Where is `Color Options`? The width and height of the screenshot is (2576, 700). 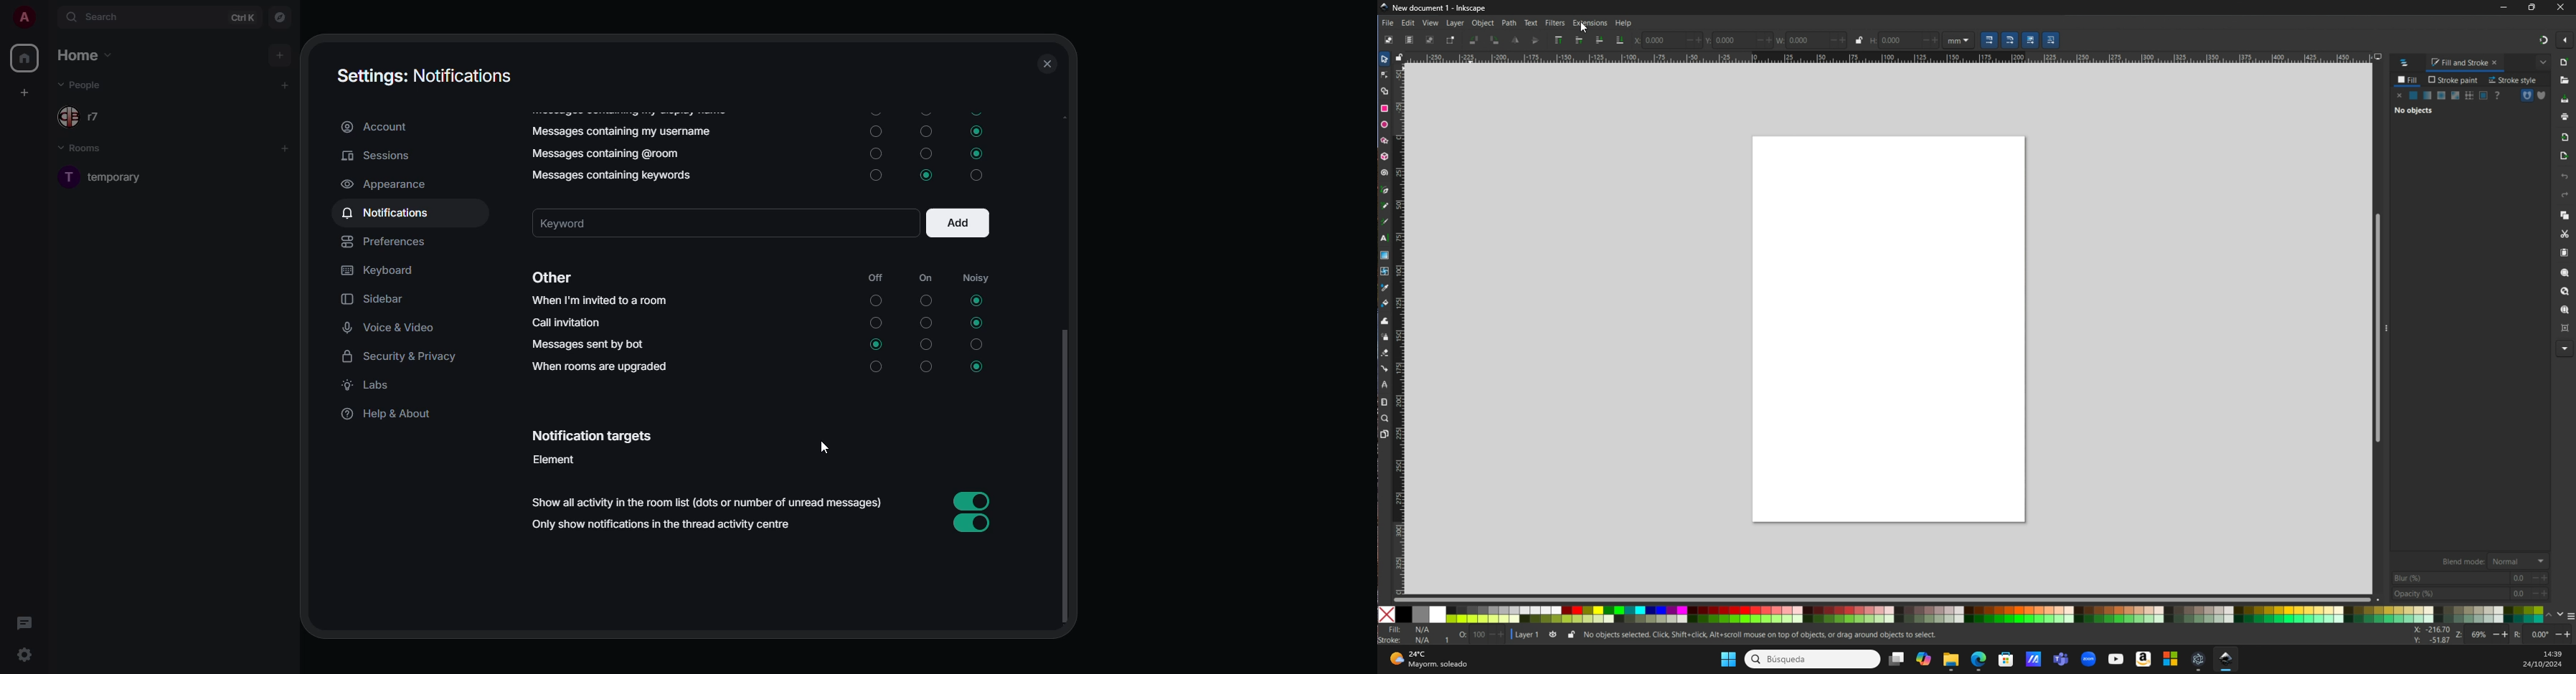 Color Options is located at coordinates (2470, 577).